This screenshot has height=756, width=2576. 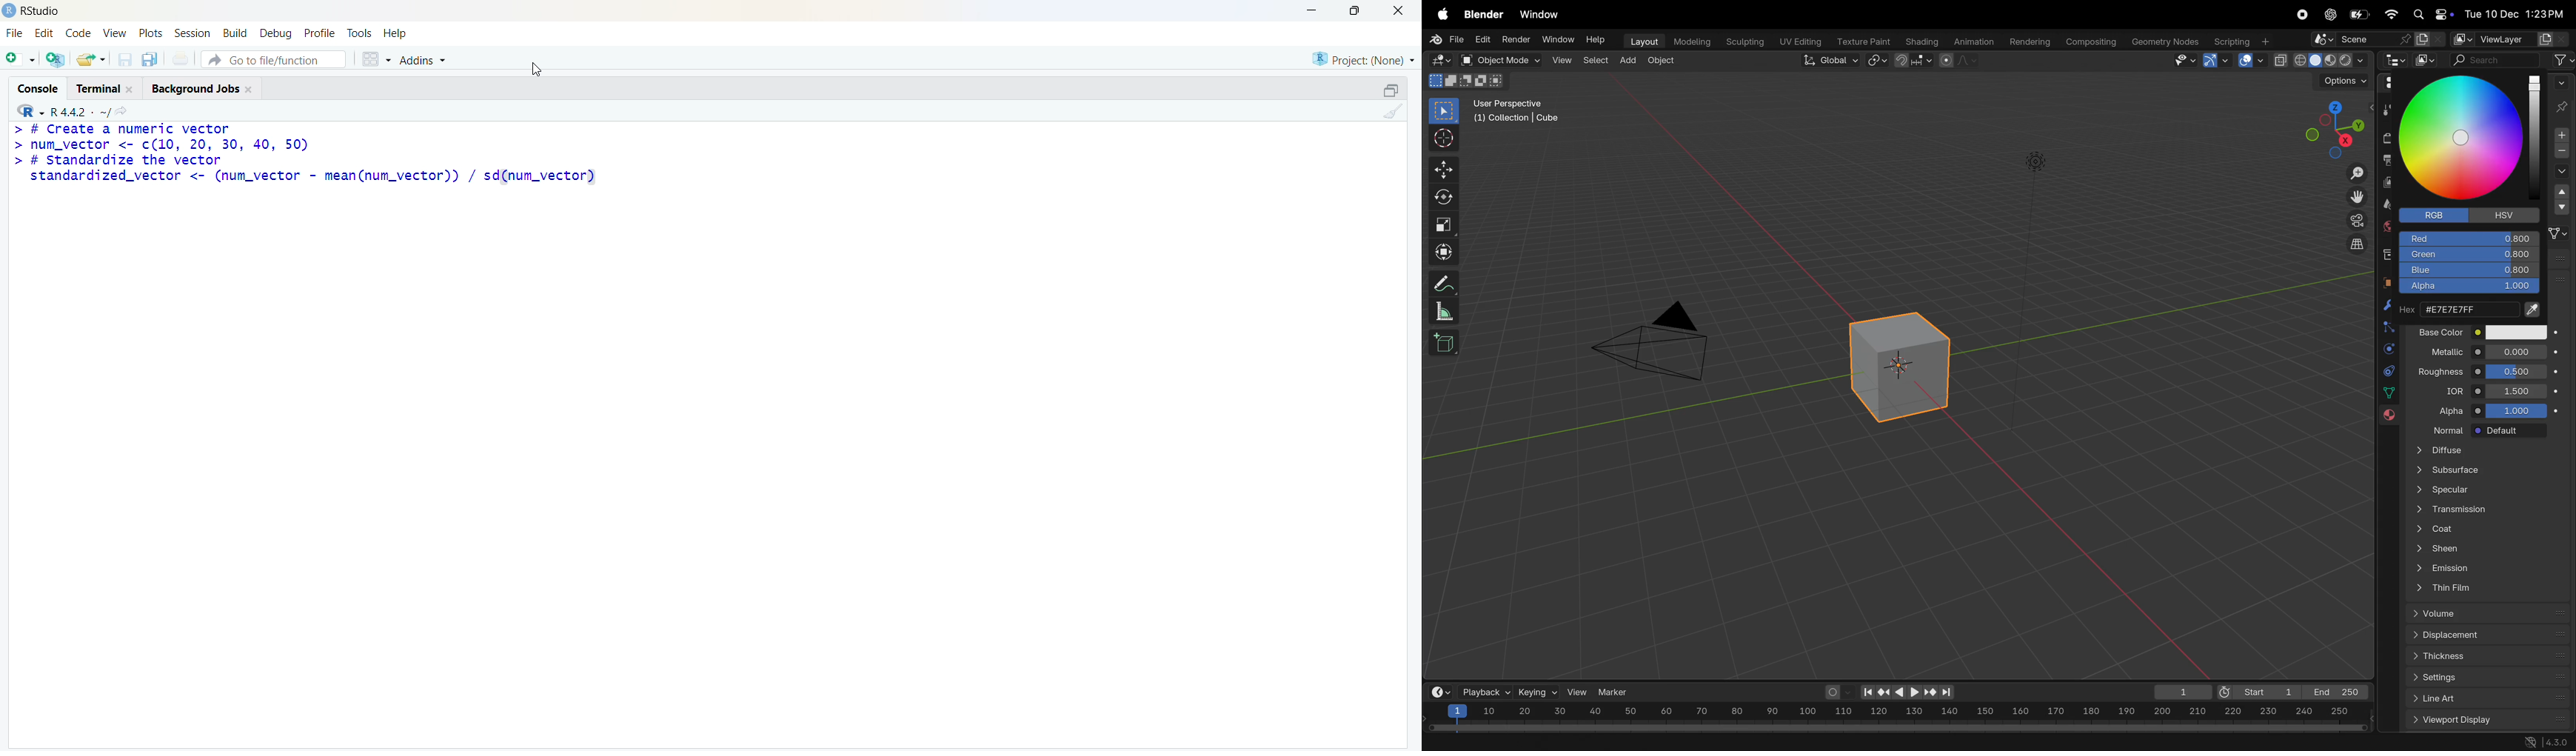 I want to click on add R file, so click(x=56, y=60).